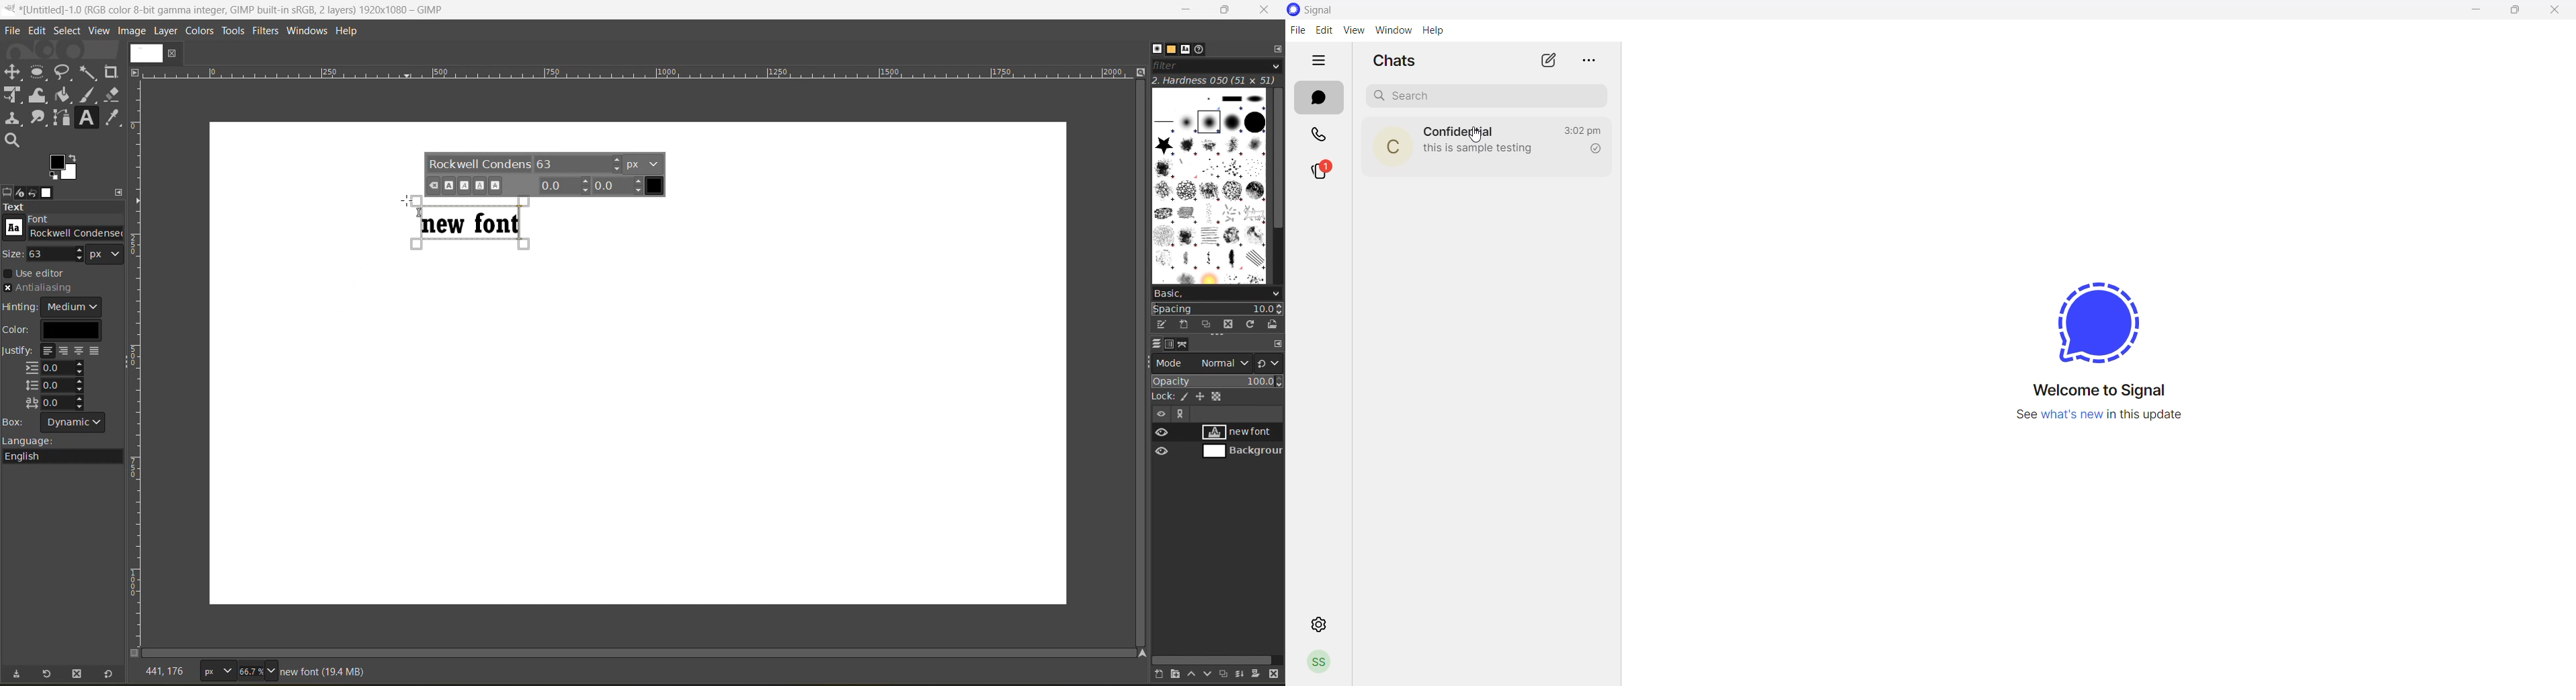  Describe the element at coordinates (1268, 10) in the screenshot. I see `close` at that location.